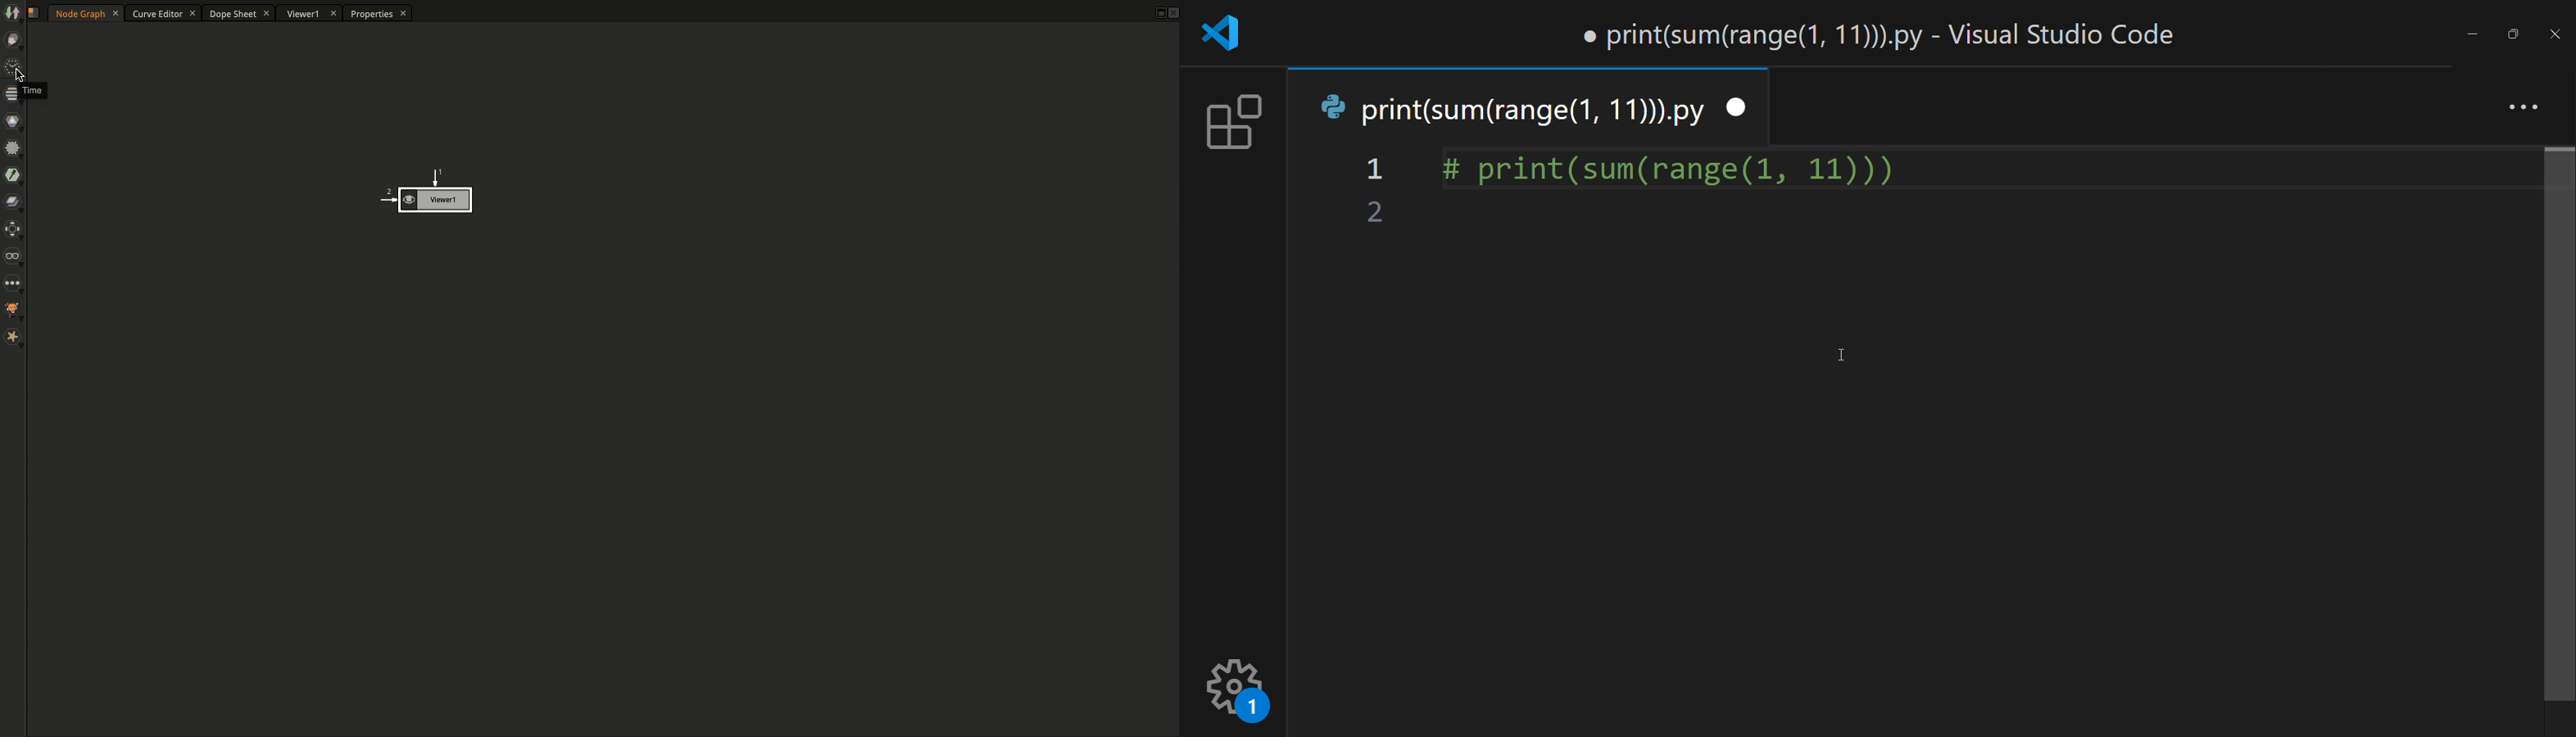 The height and width of the screenshot is (756, 2576). What do you see at coordinates (1227, 33) in the screenshot?
I see `logo` at bounding box center [1227, 33].